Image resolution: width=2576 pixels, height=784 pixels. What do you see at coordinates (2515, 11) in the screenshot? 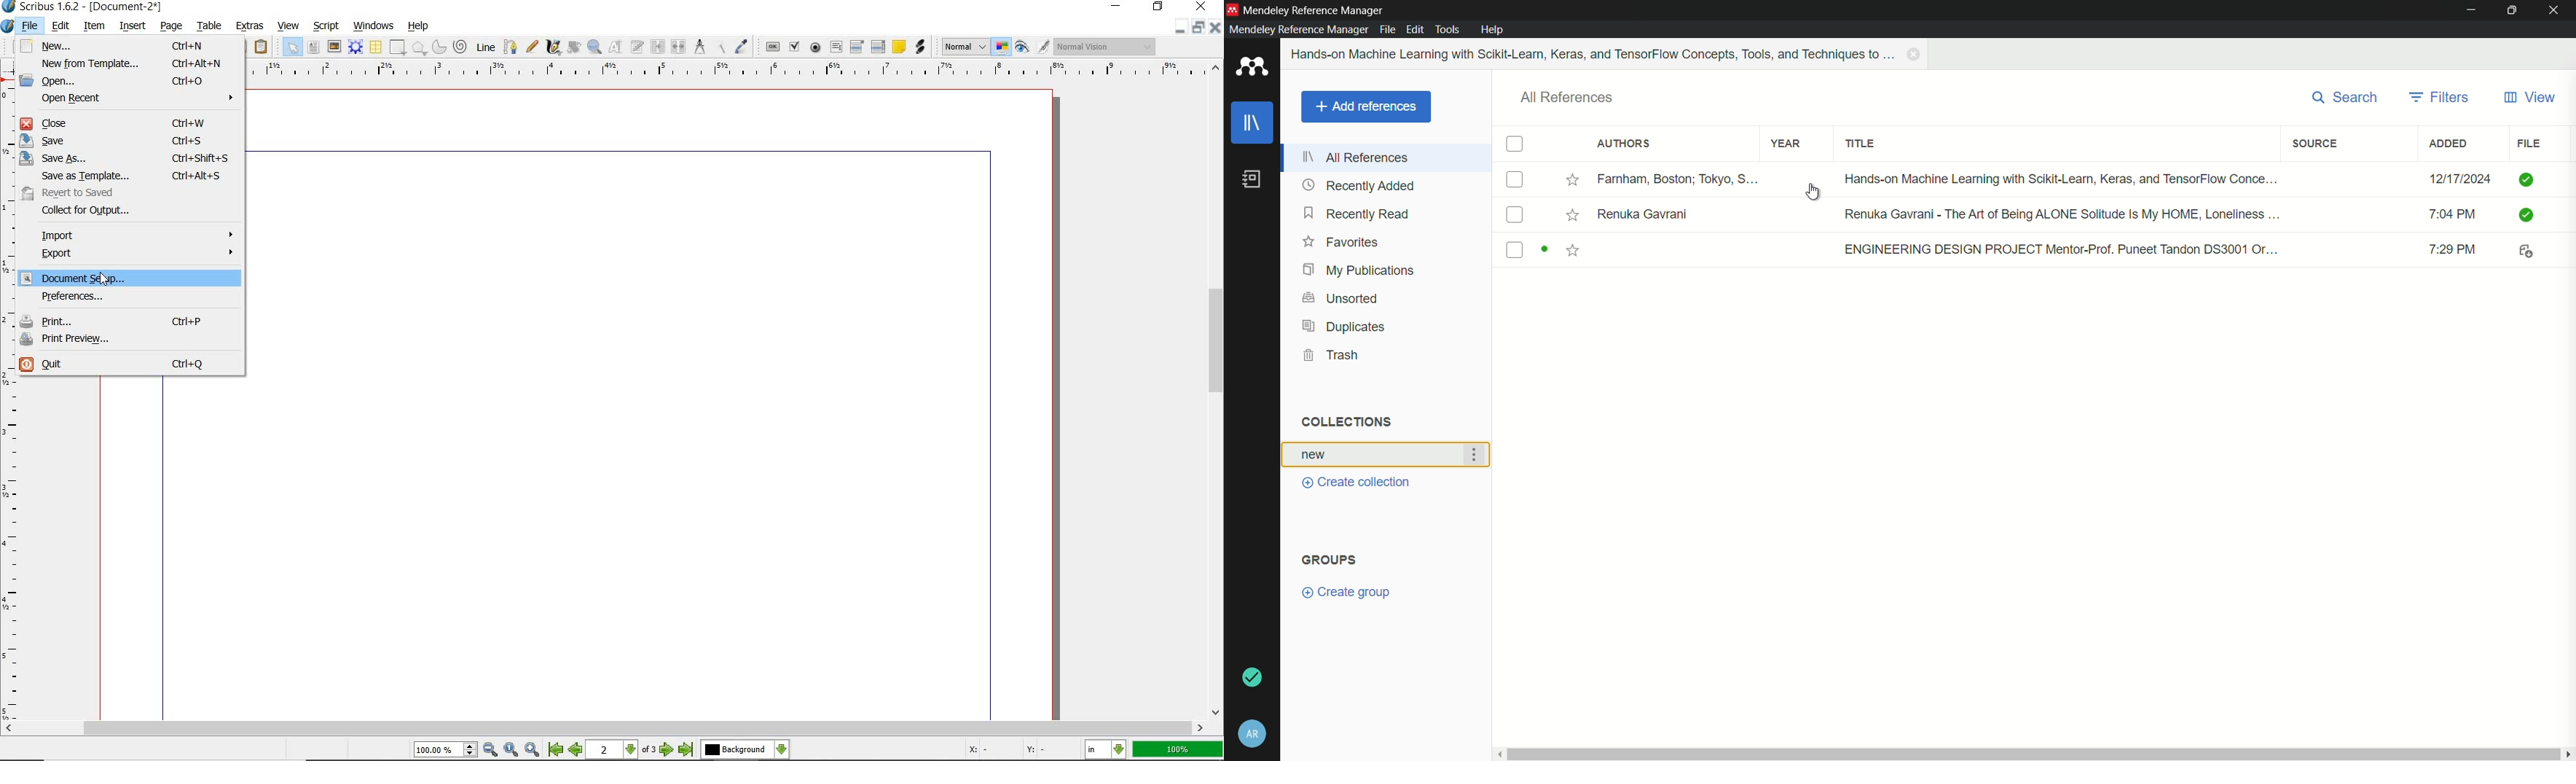
I see `maximize` at bounding box center [2515, 11].